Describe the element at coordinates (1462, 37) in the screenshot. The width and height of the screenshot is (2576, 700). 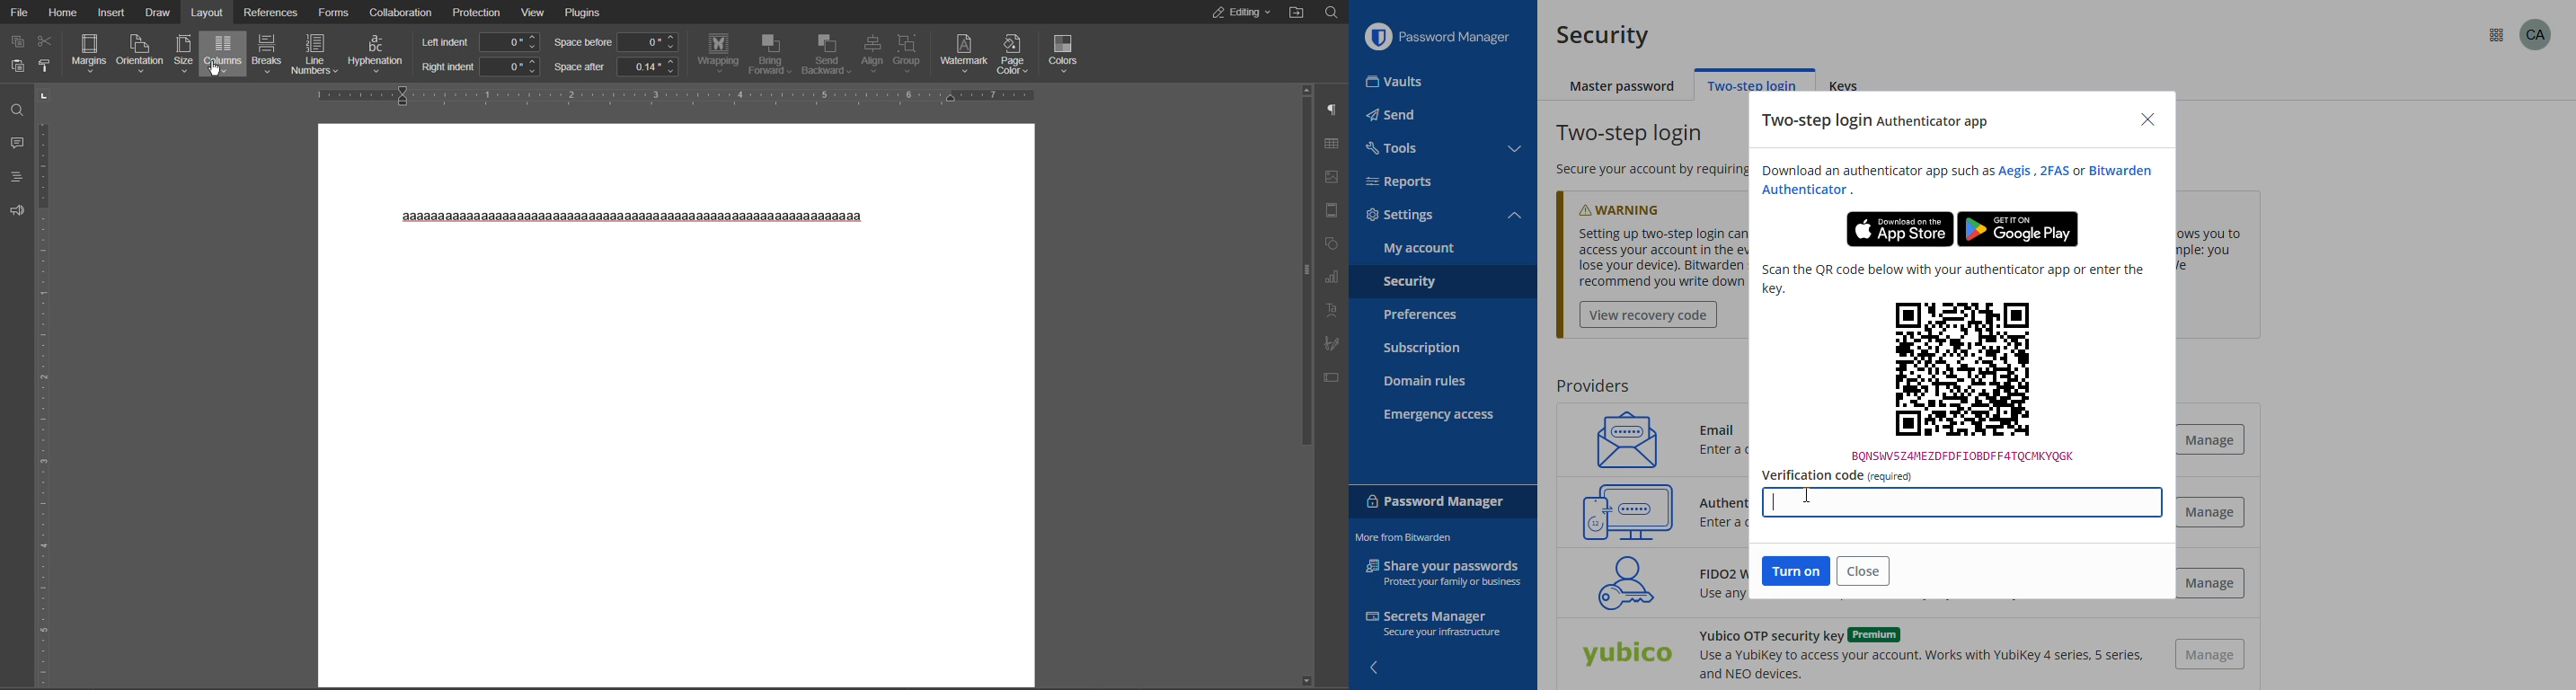
I see `password manager` at that location.